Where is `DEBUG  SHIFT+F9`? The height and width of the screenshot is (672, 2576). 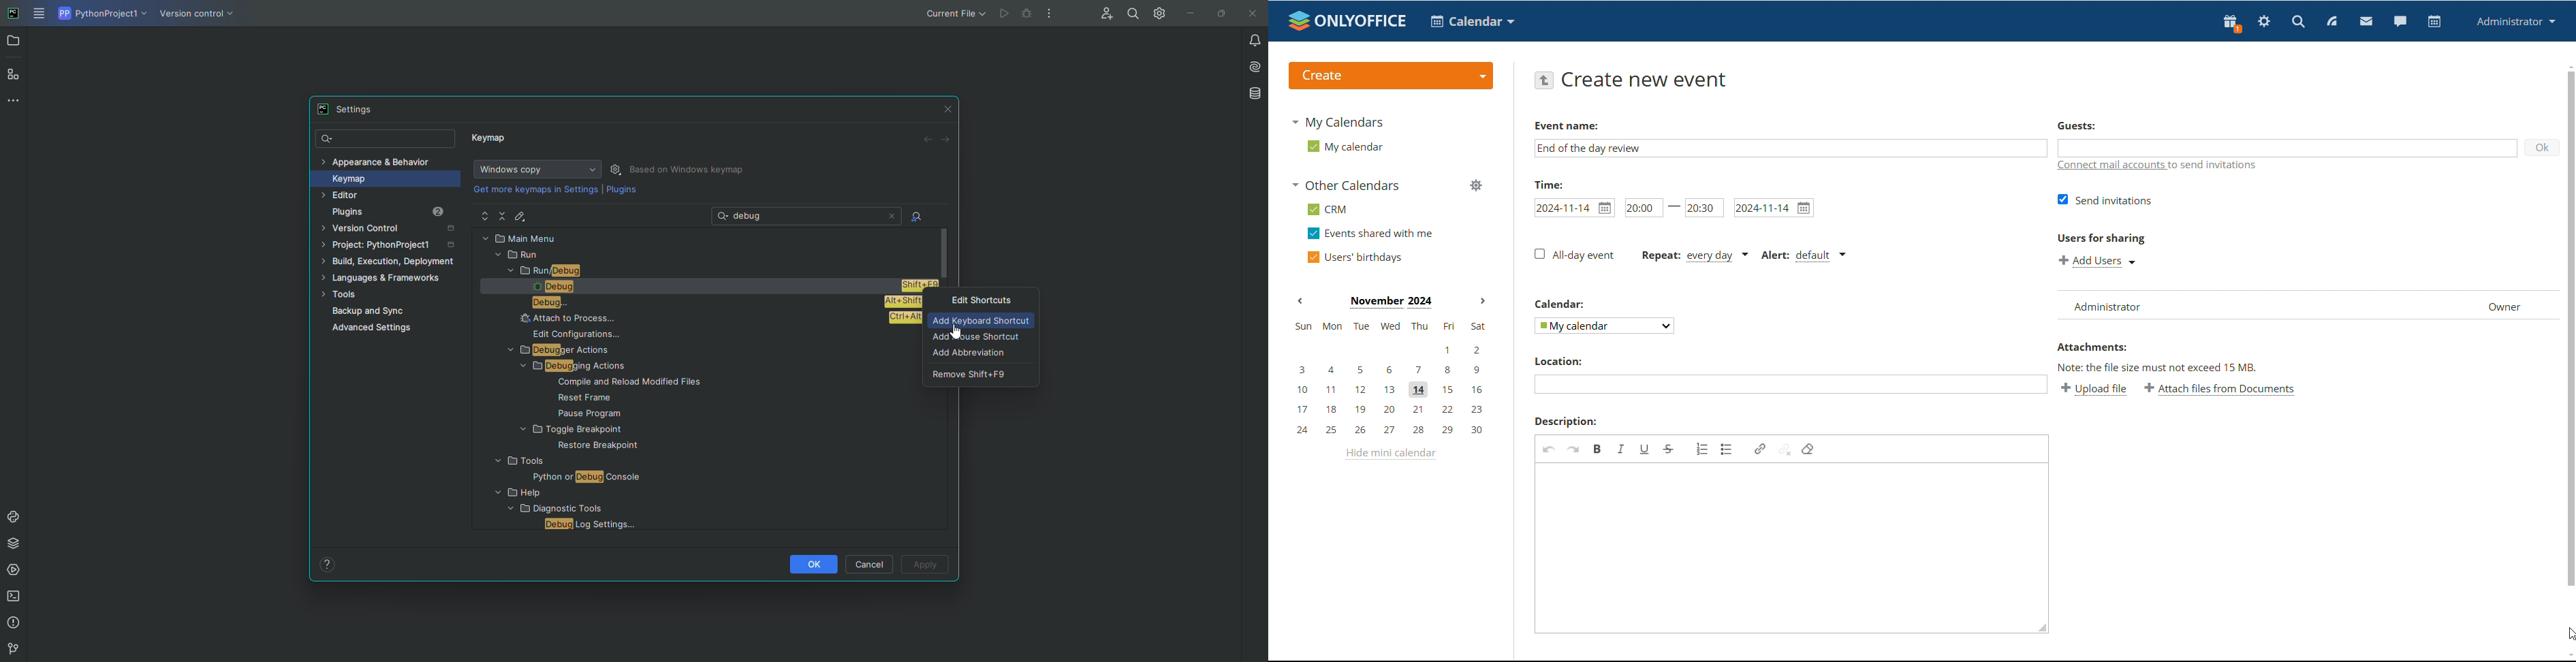 DEBUG  SHIFT+F9 is located at coordinates (698, 289).